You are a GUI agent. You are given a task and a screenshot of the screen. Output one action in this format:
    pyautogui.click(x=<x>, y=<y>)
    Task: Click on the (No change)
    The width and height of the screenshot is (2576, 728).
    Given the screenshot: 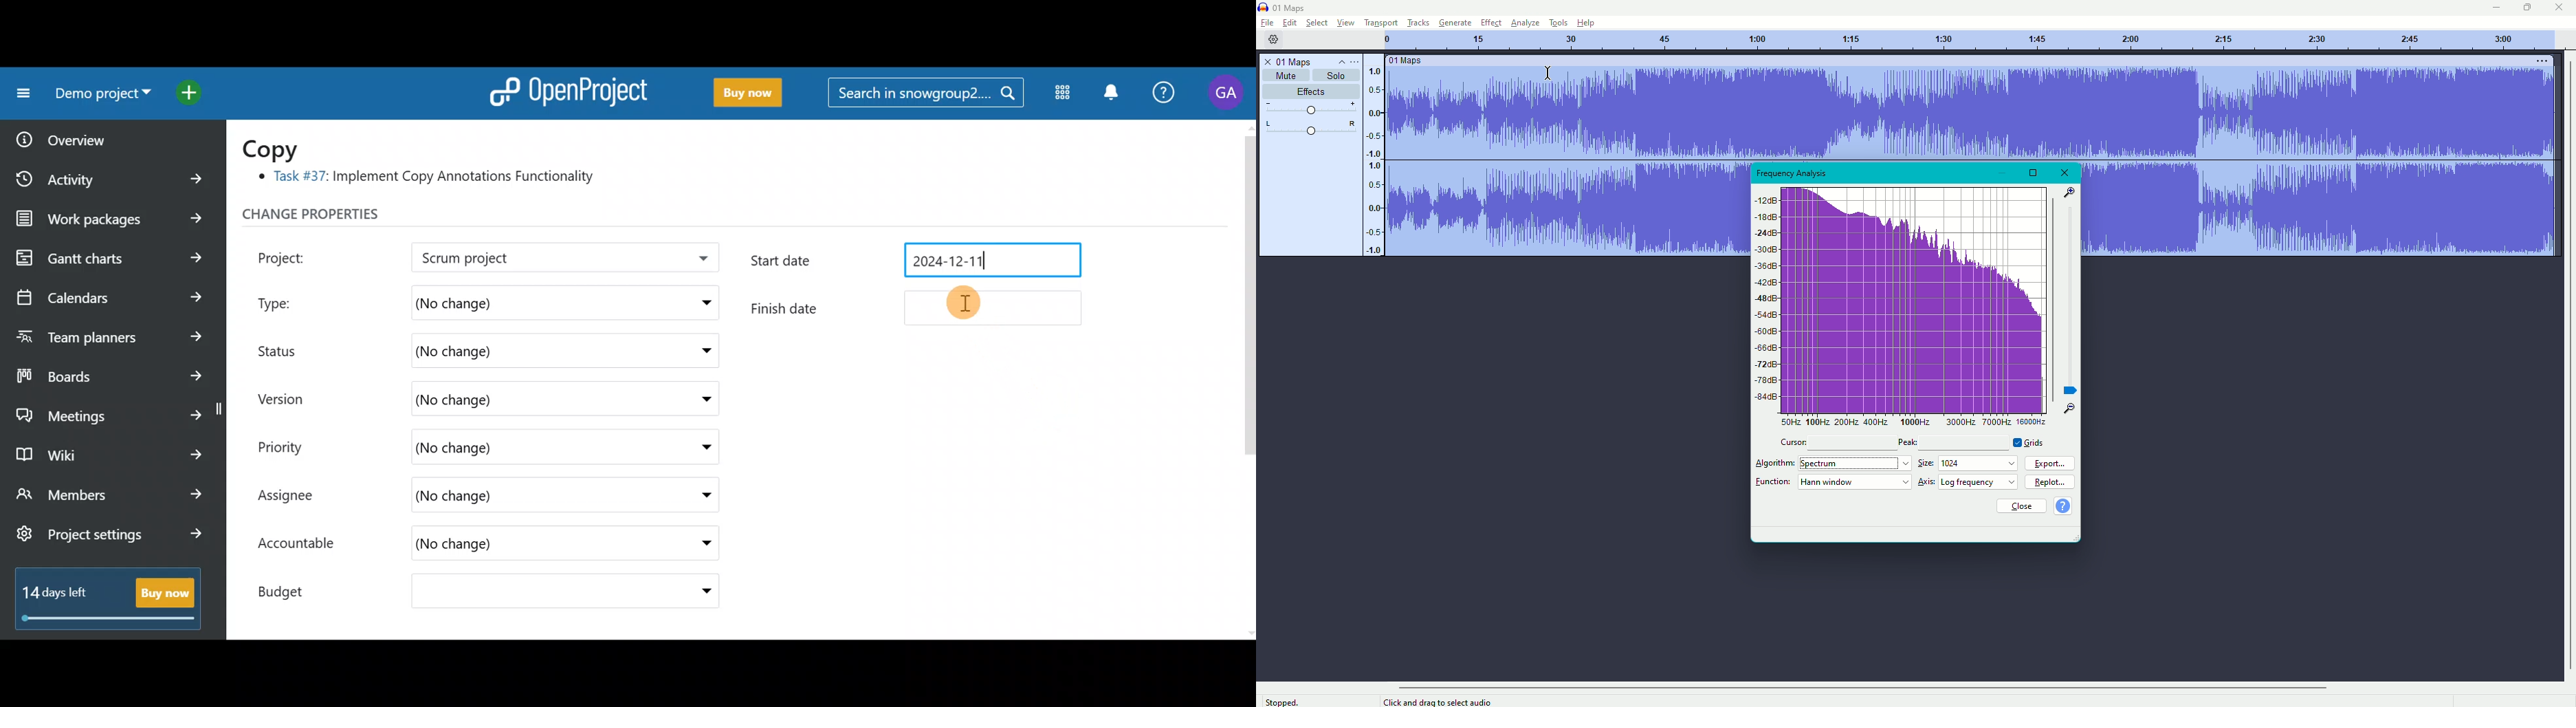 What is the action you would take?
    pyautogui.click(x=519, y=397)
    